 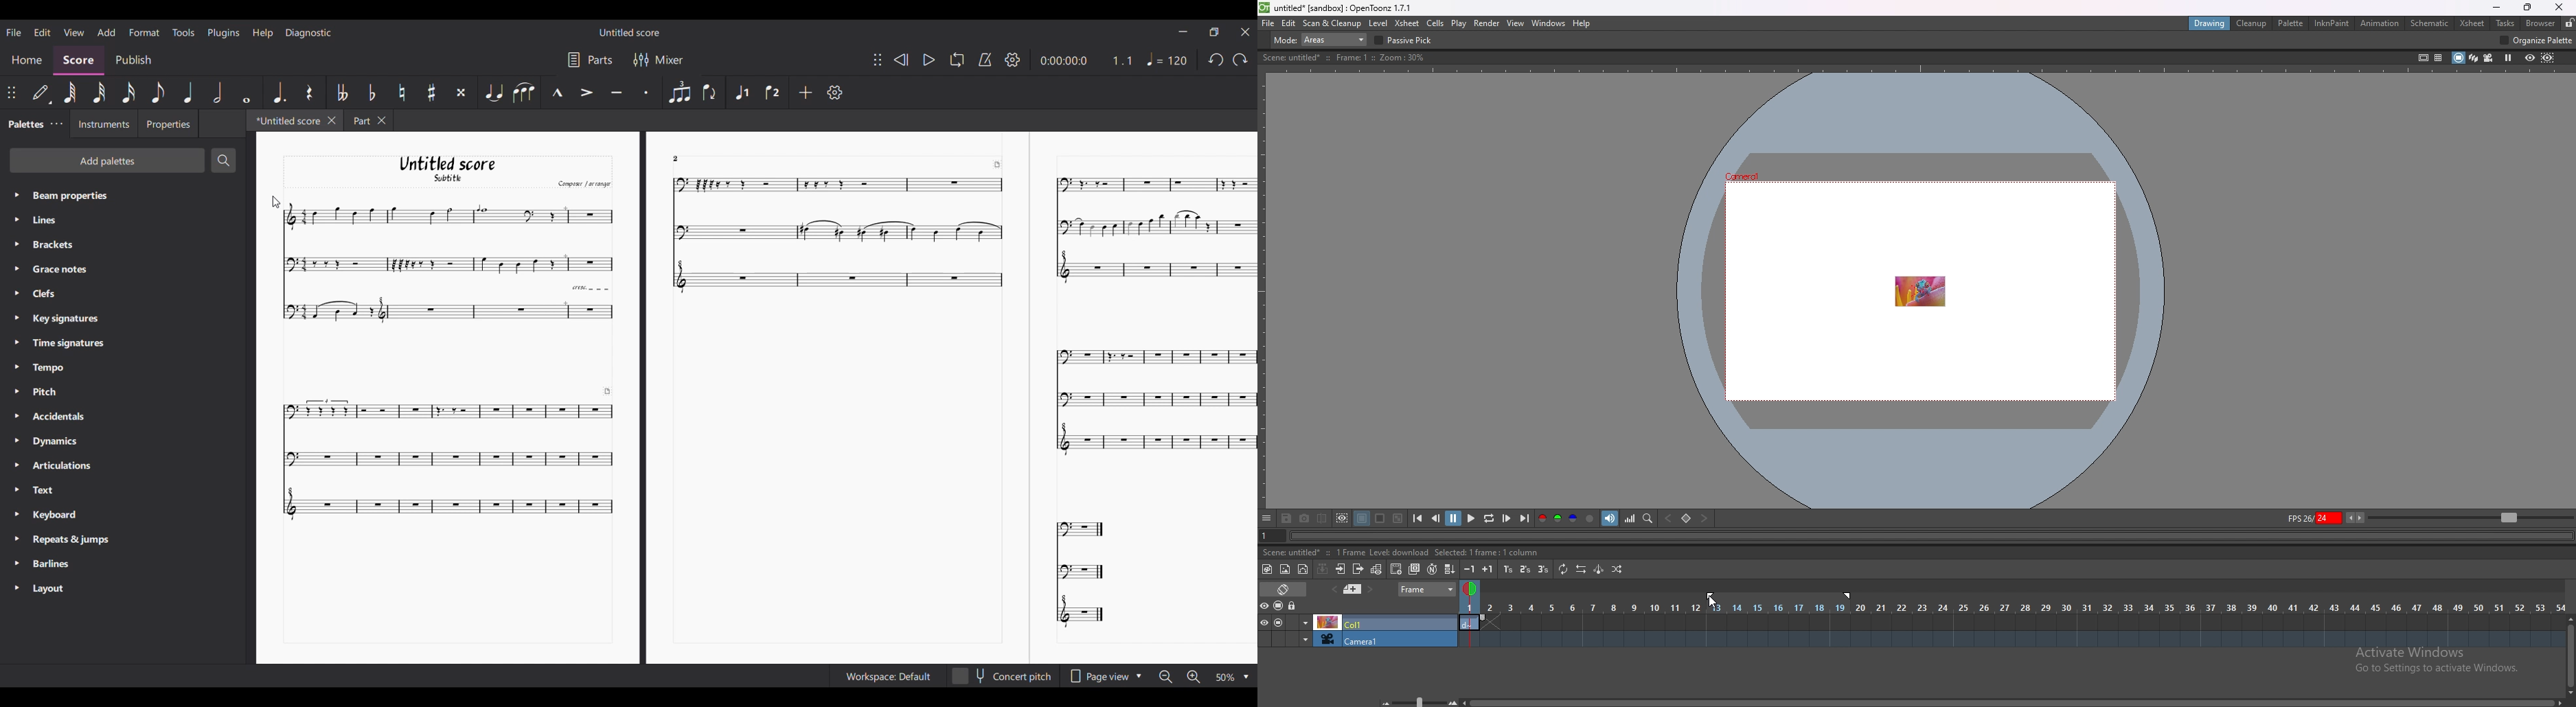 What do you see at coordinates (1214, 33) in the screenshot?
I see `Maximize` at bounding box center [1214, 33].